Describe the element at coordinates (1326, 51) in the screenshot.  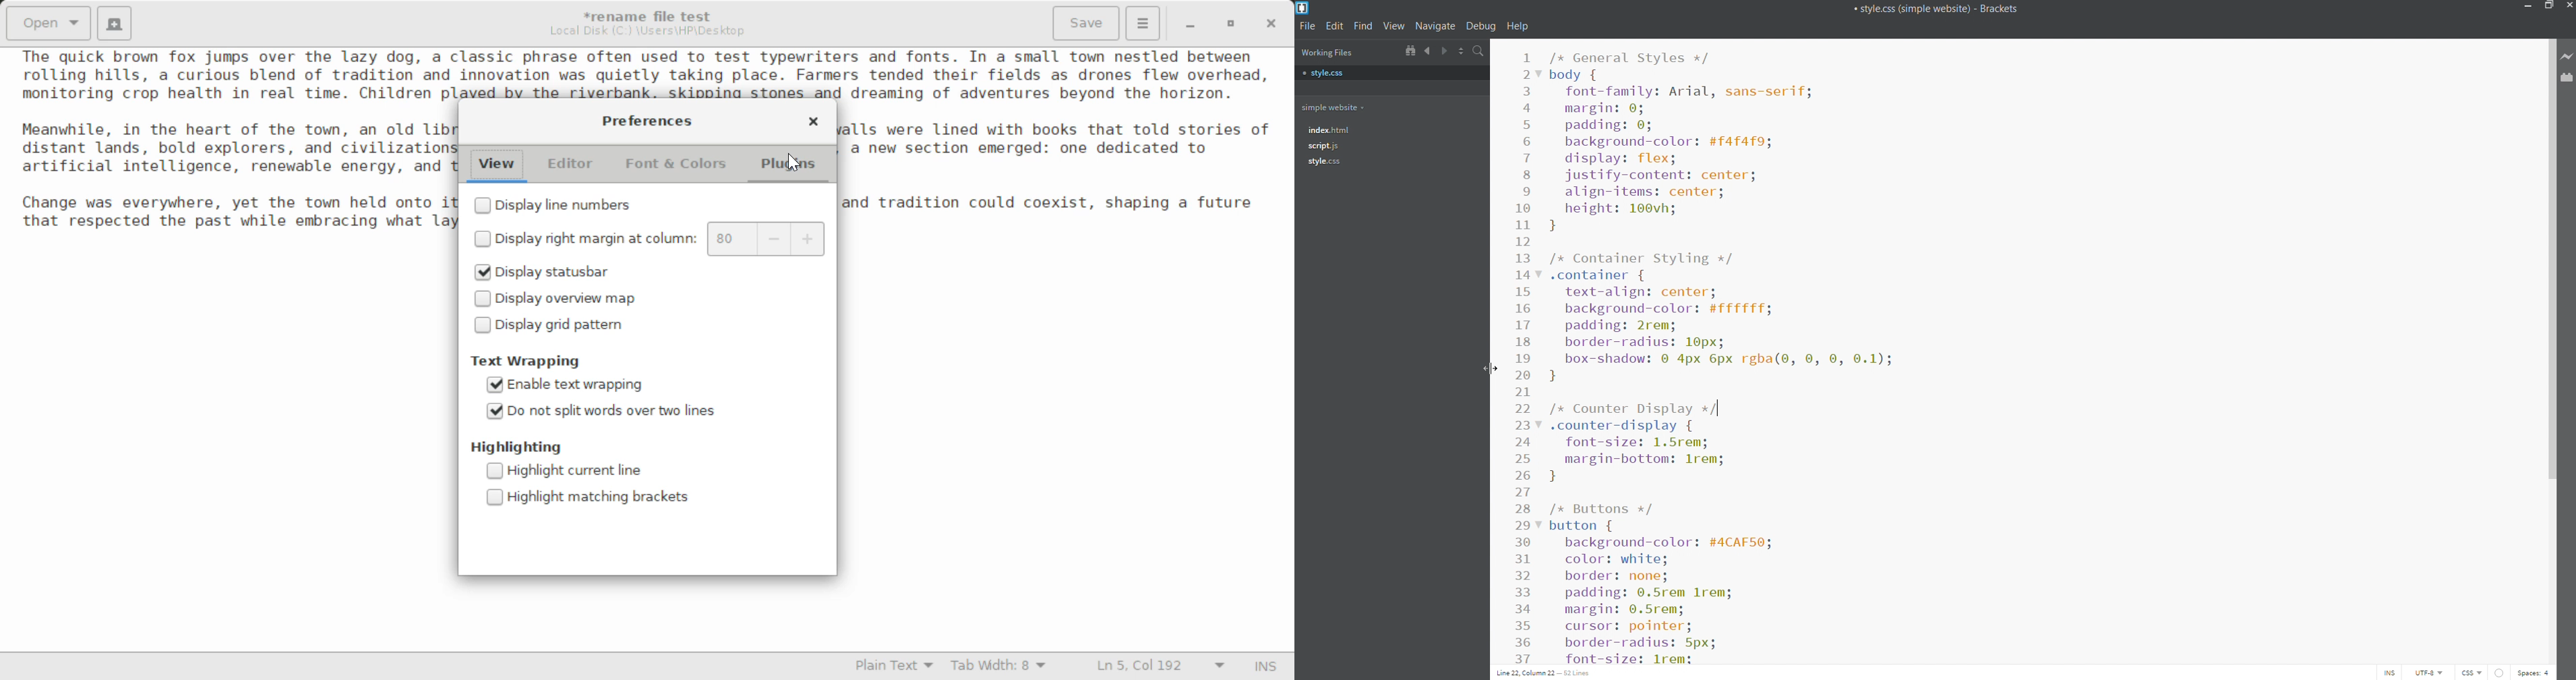
I see `working files` at that location.